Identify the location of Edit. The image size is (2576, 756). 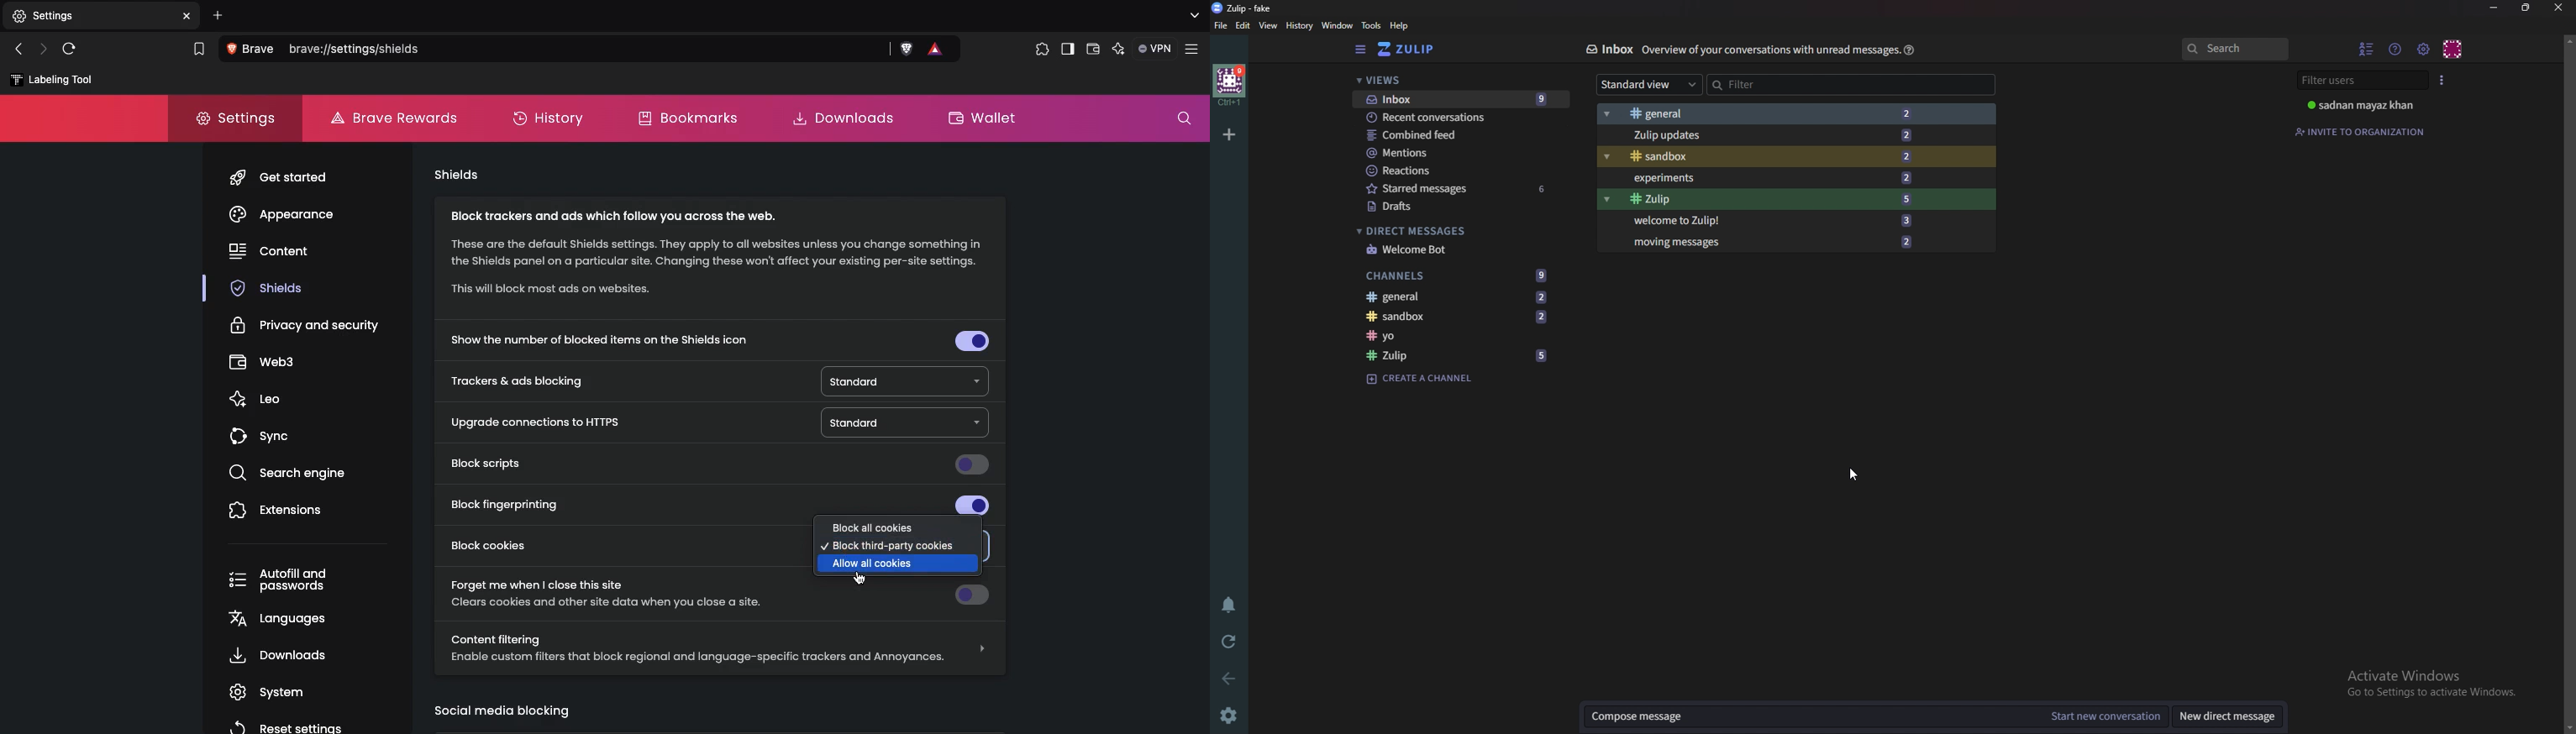
(1243, 26).